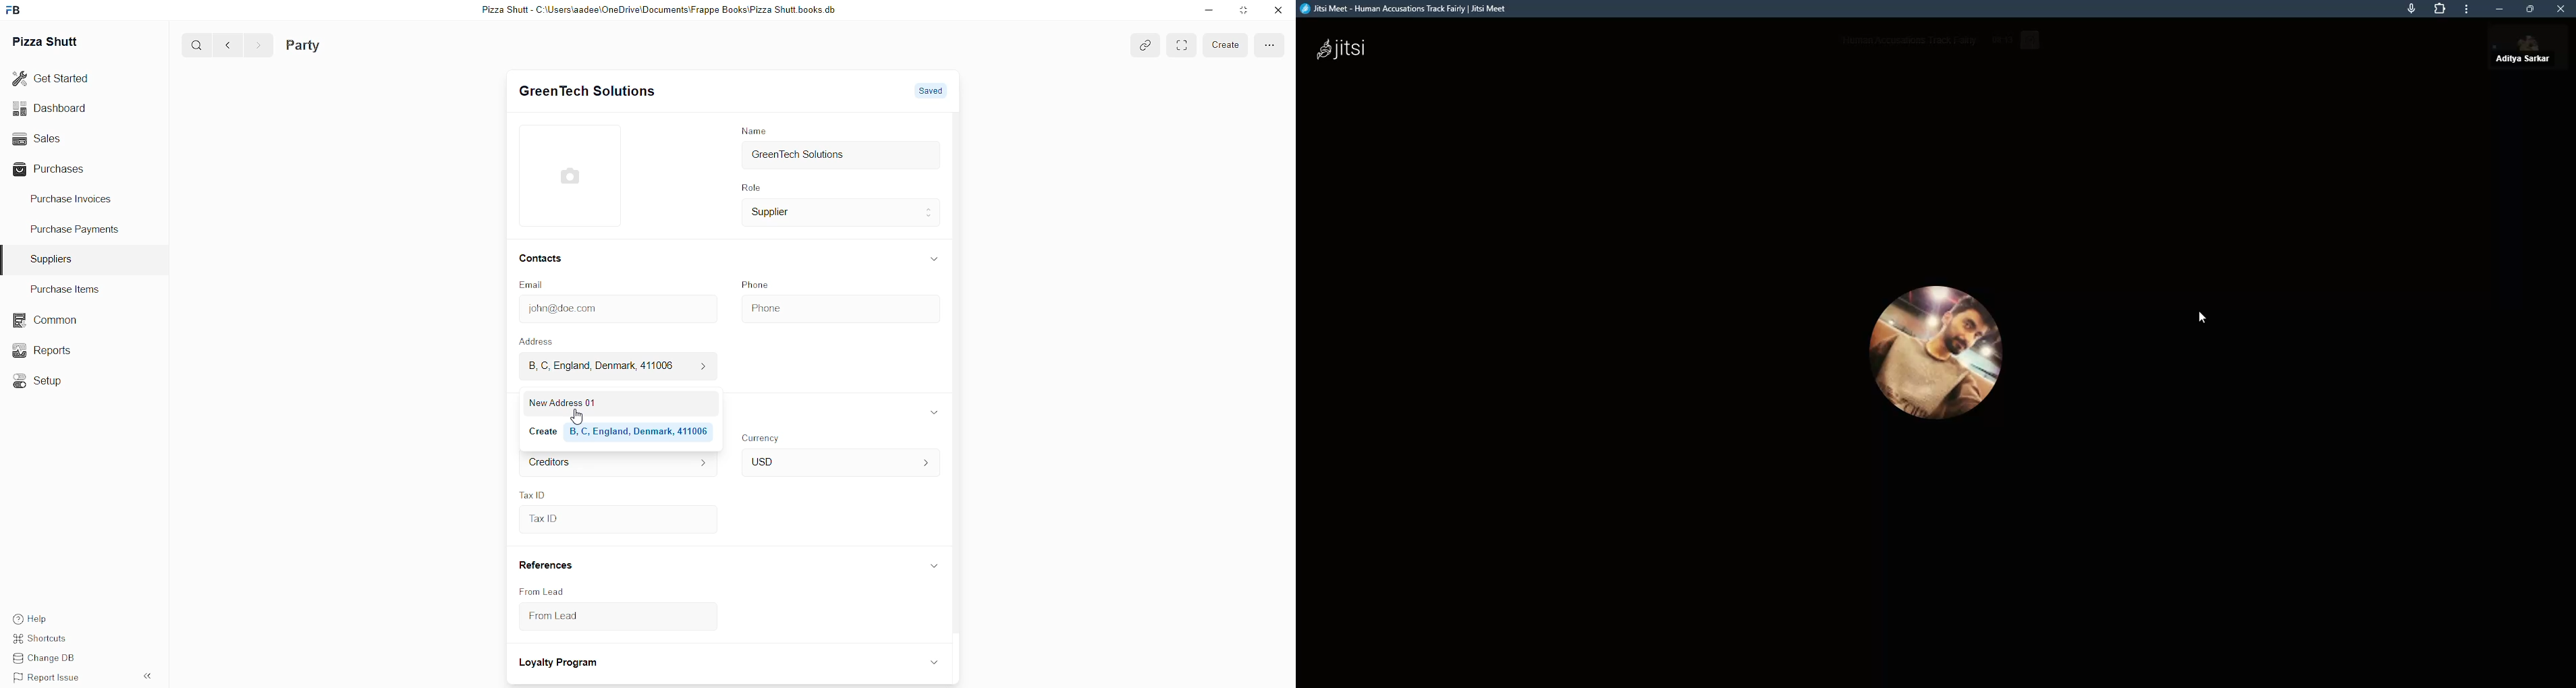 Image resolution: width=2576 pixels, height=700 pixels. Describe the element at coordinates (750, 188) in the screenshot. I see `Role` at that location.